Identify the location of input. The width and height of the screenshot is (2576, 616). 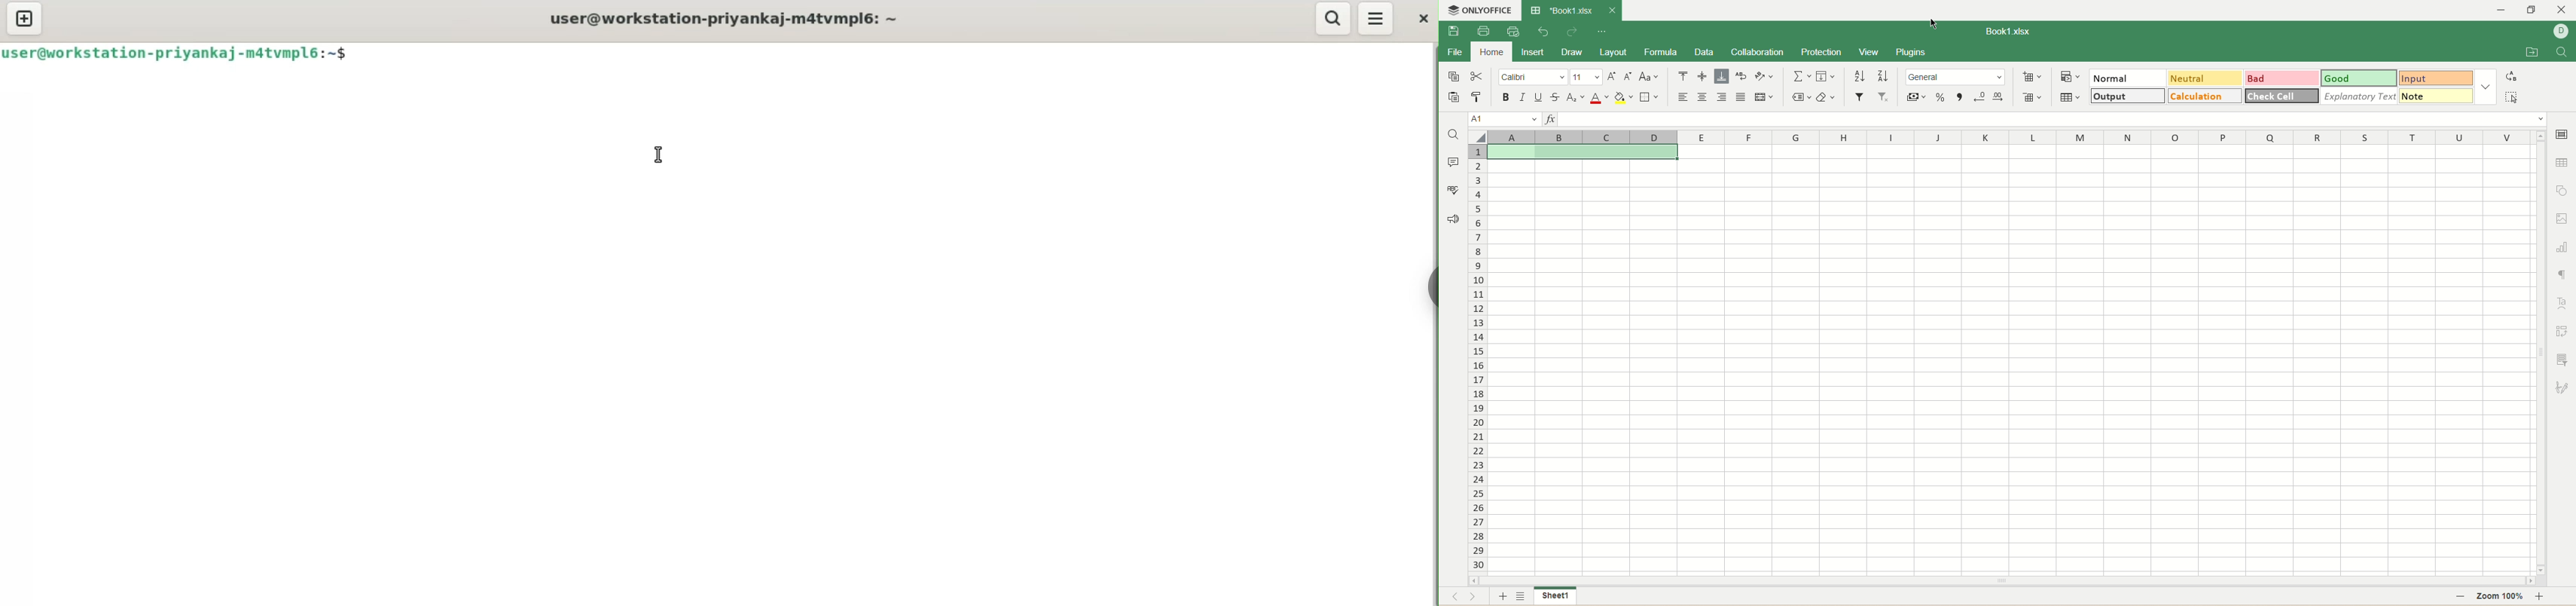
(2436, 79).